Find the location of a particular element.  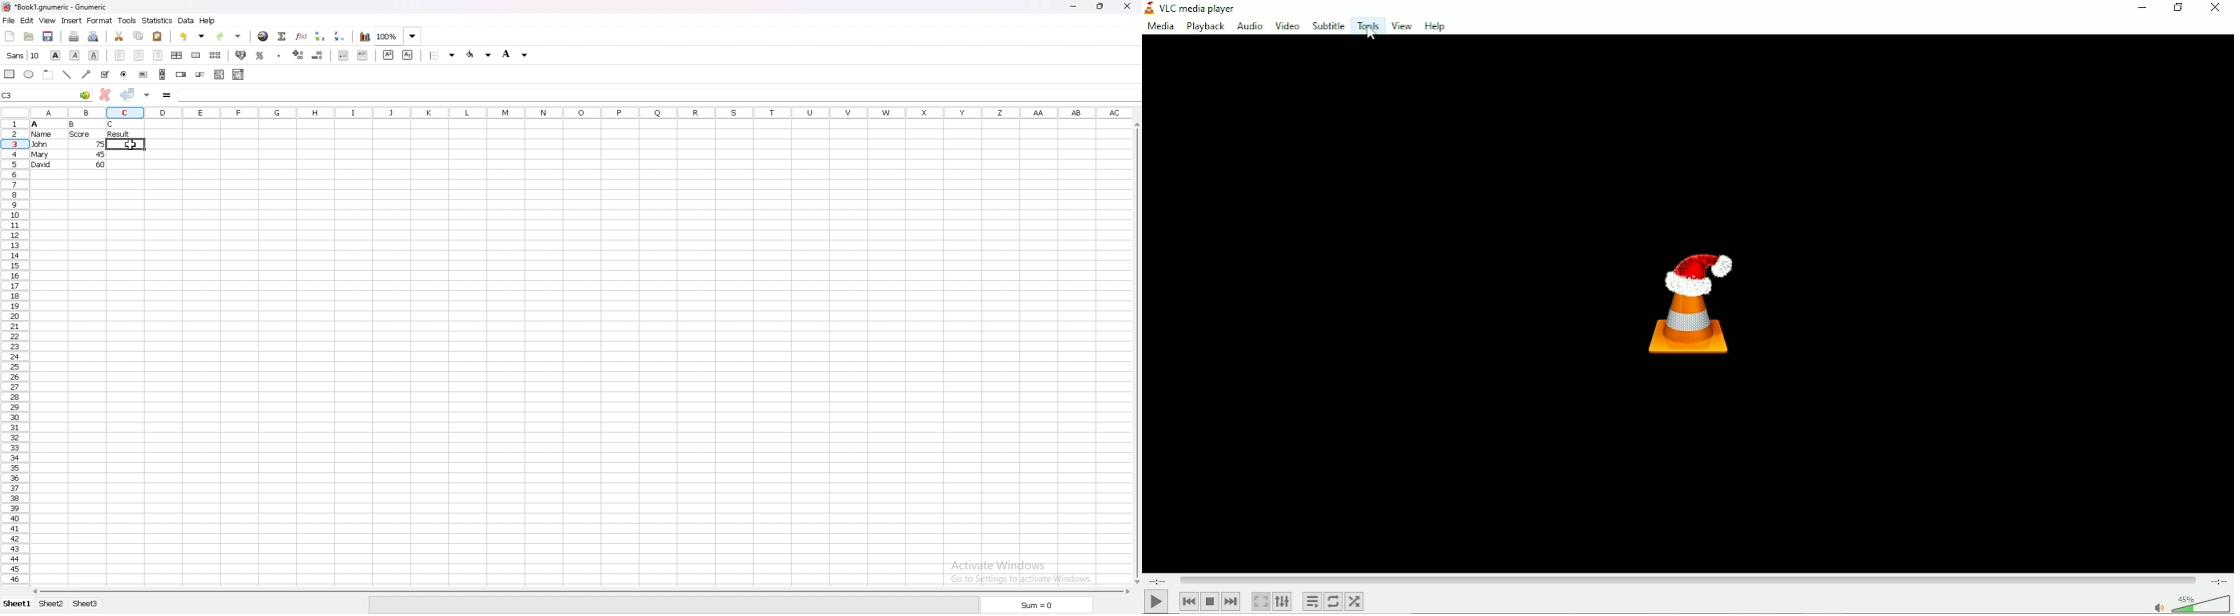

formula is located at coordinates (168, 96).